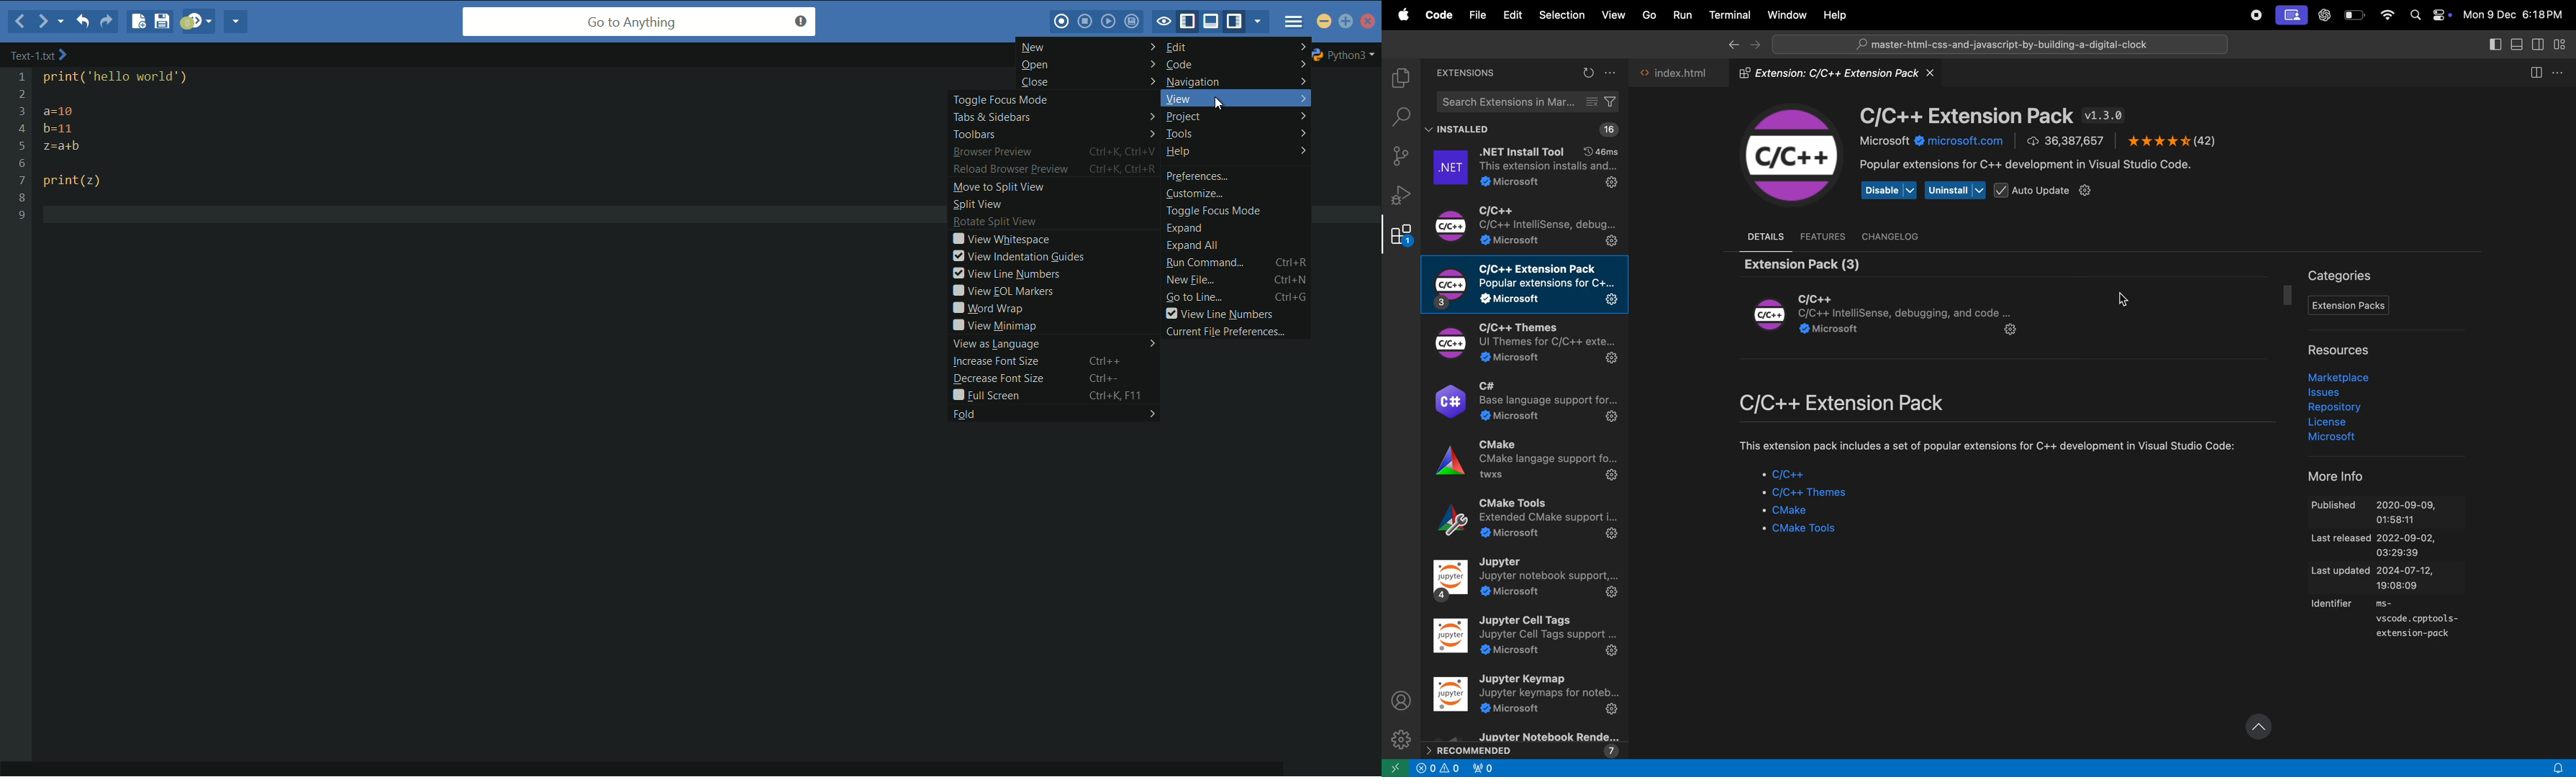  Describe the element at coordinates (1399, 115) in the screenshot. I see `search bar` at that location.